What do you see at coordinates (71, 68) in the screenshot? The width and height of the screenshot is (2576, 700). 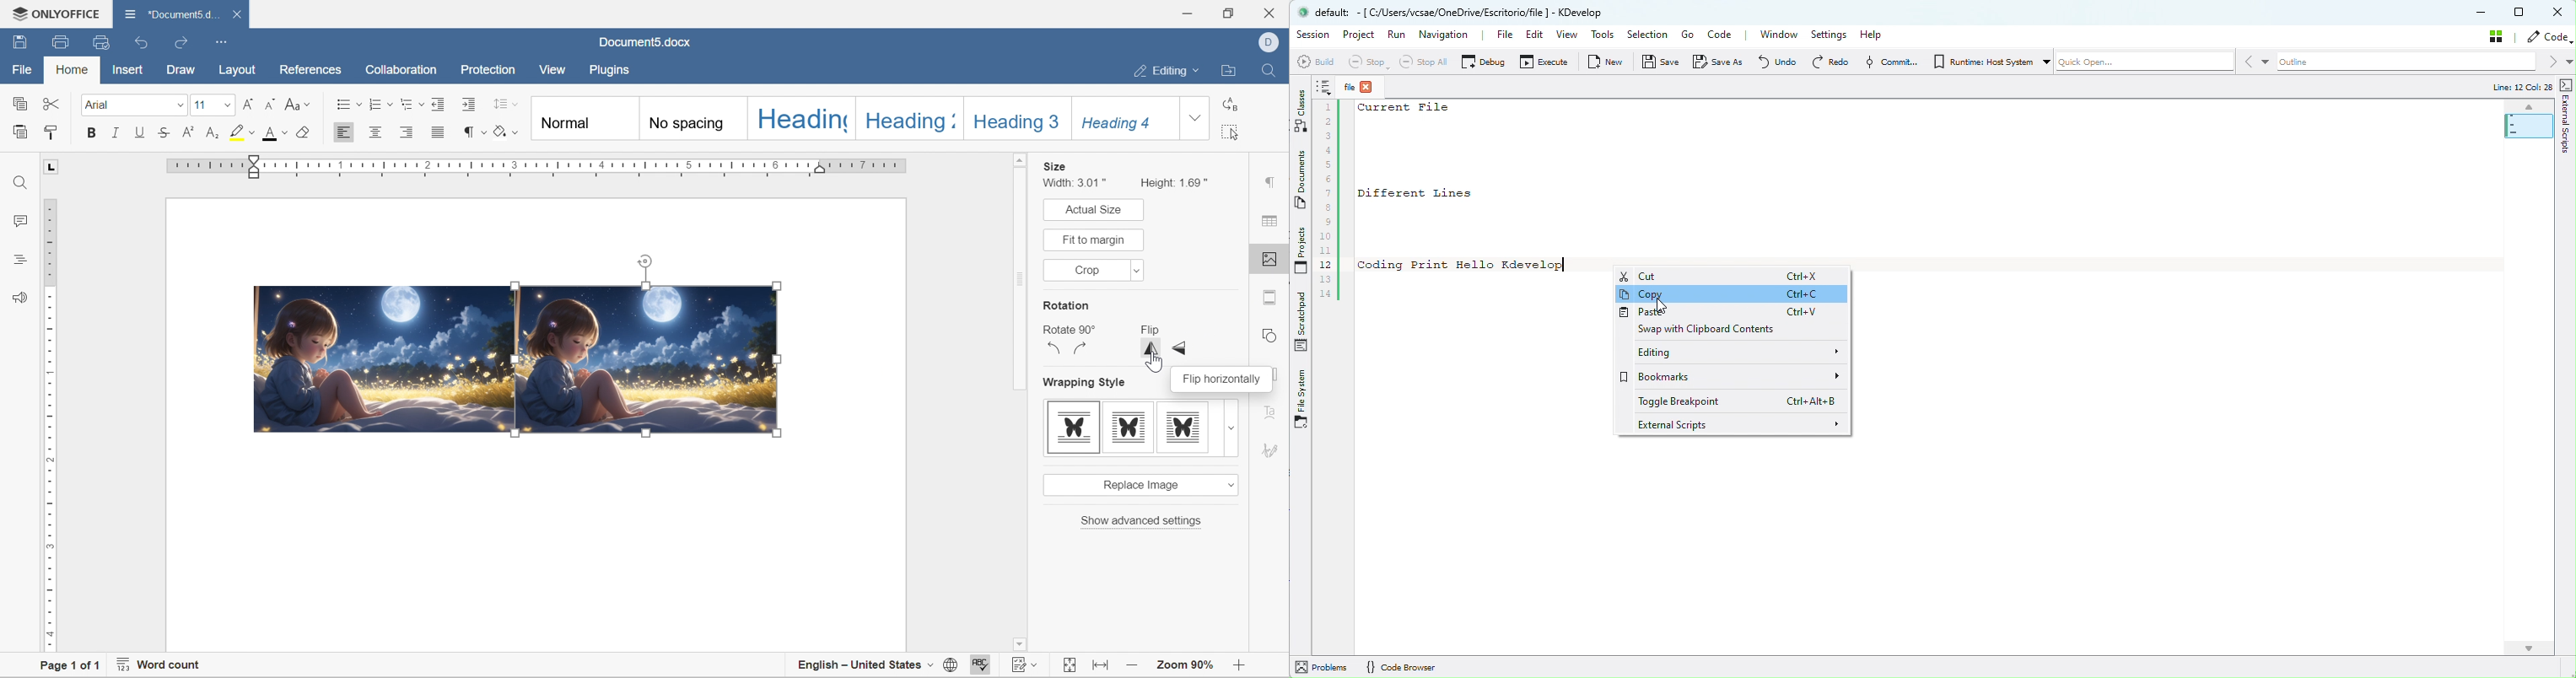 I see `home` at bounding box center [71, 68].